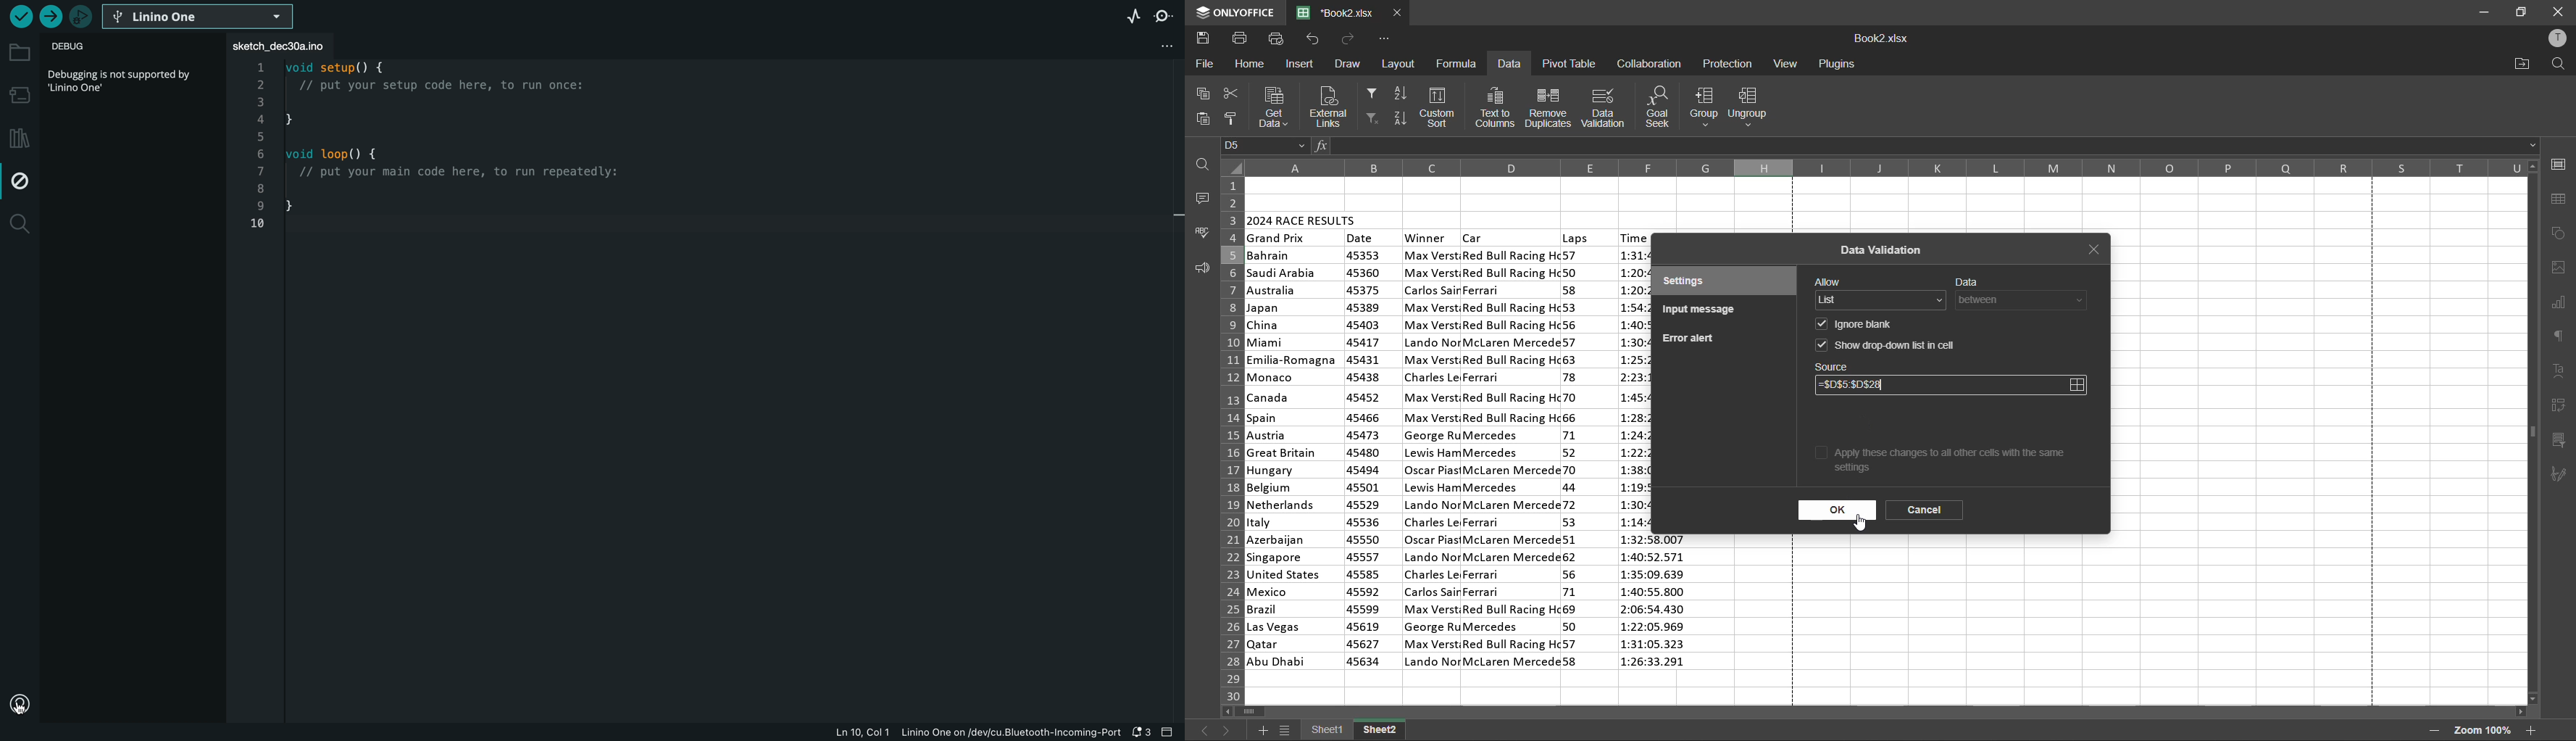 Image resolution: width=2576 pixels, height=756 pixels. I want to click on redo, so click(1349, 38).